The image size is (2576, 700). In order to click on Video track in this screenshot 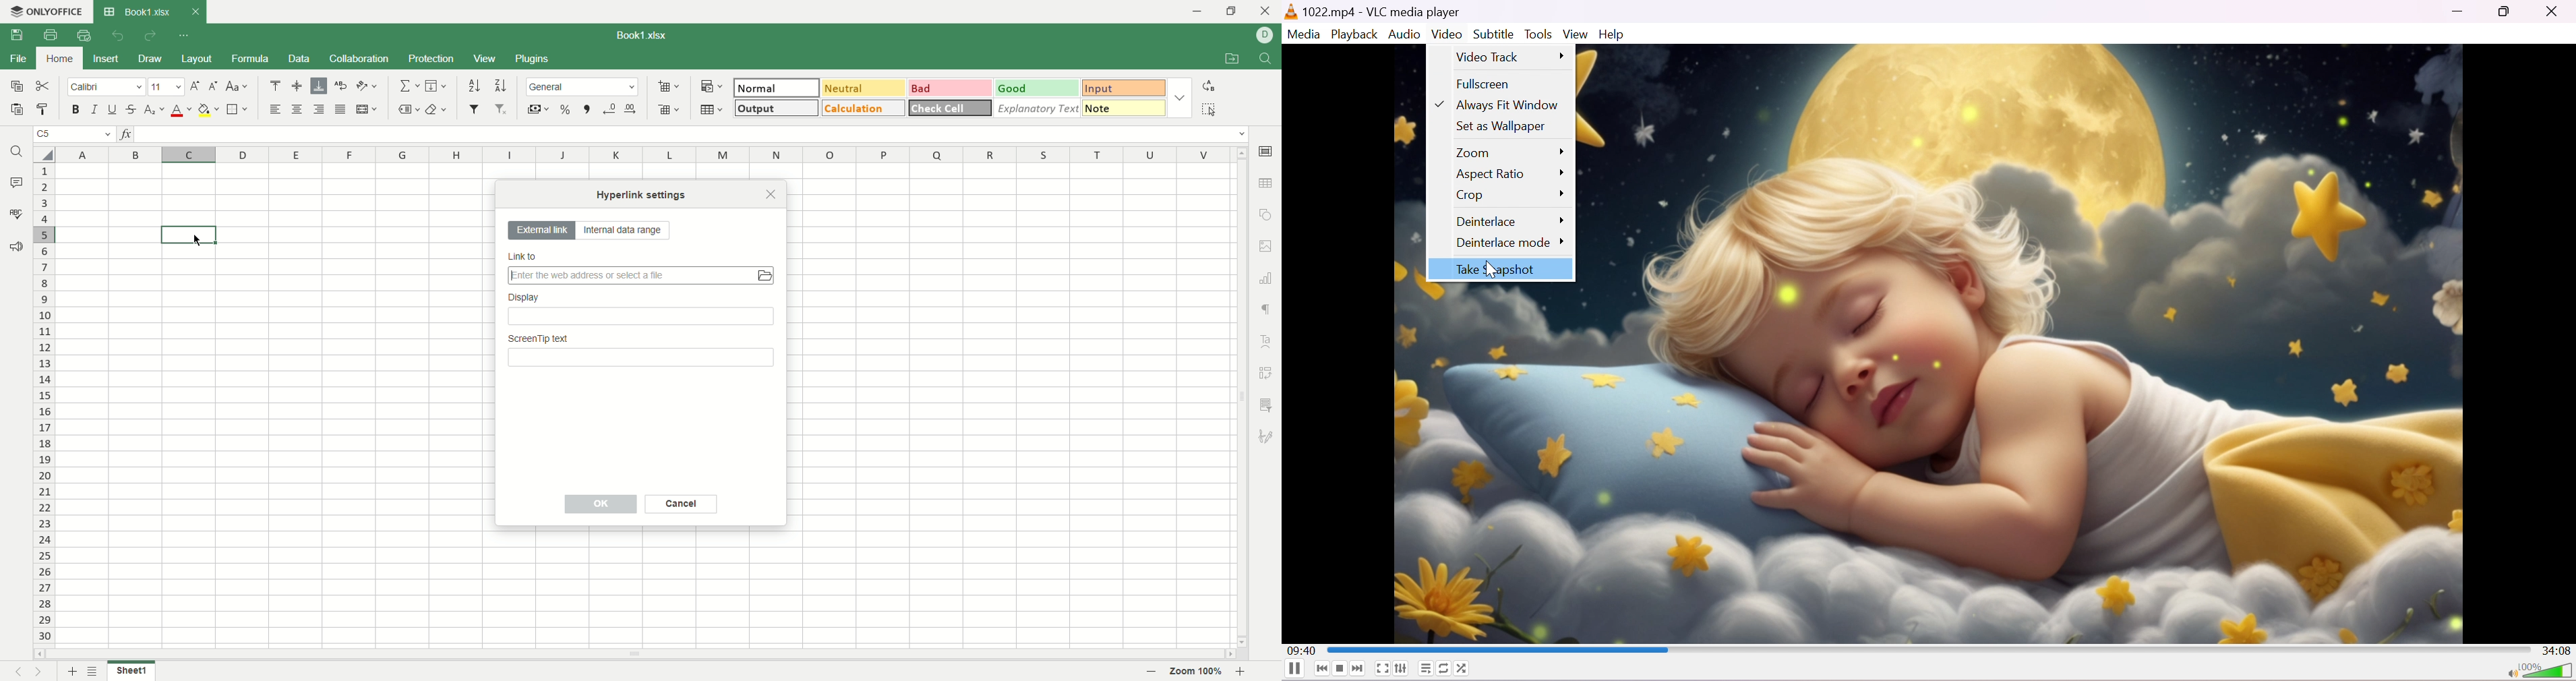, I will do `click(1508, 57)`.